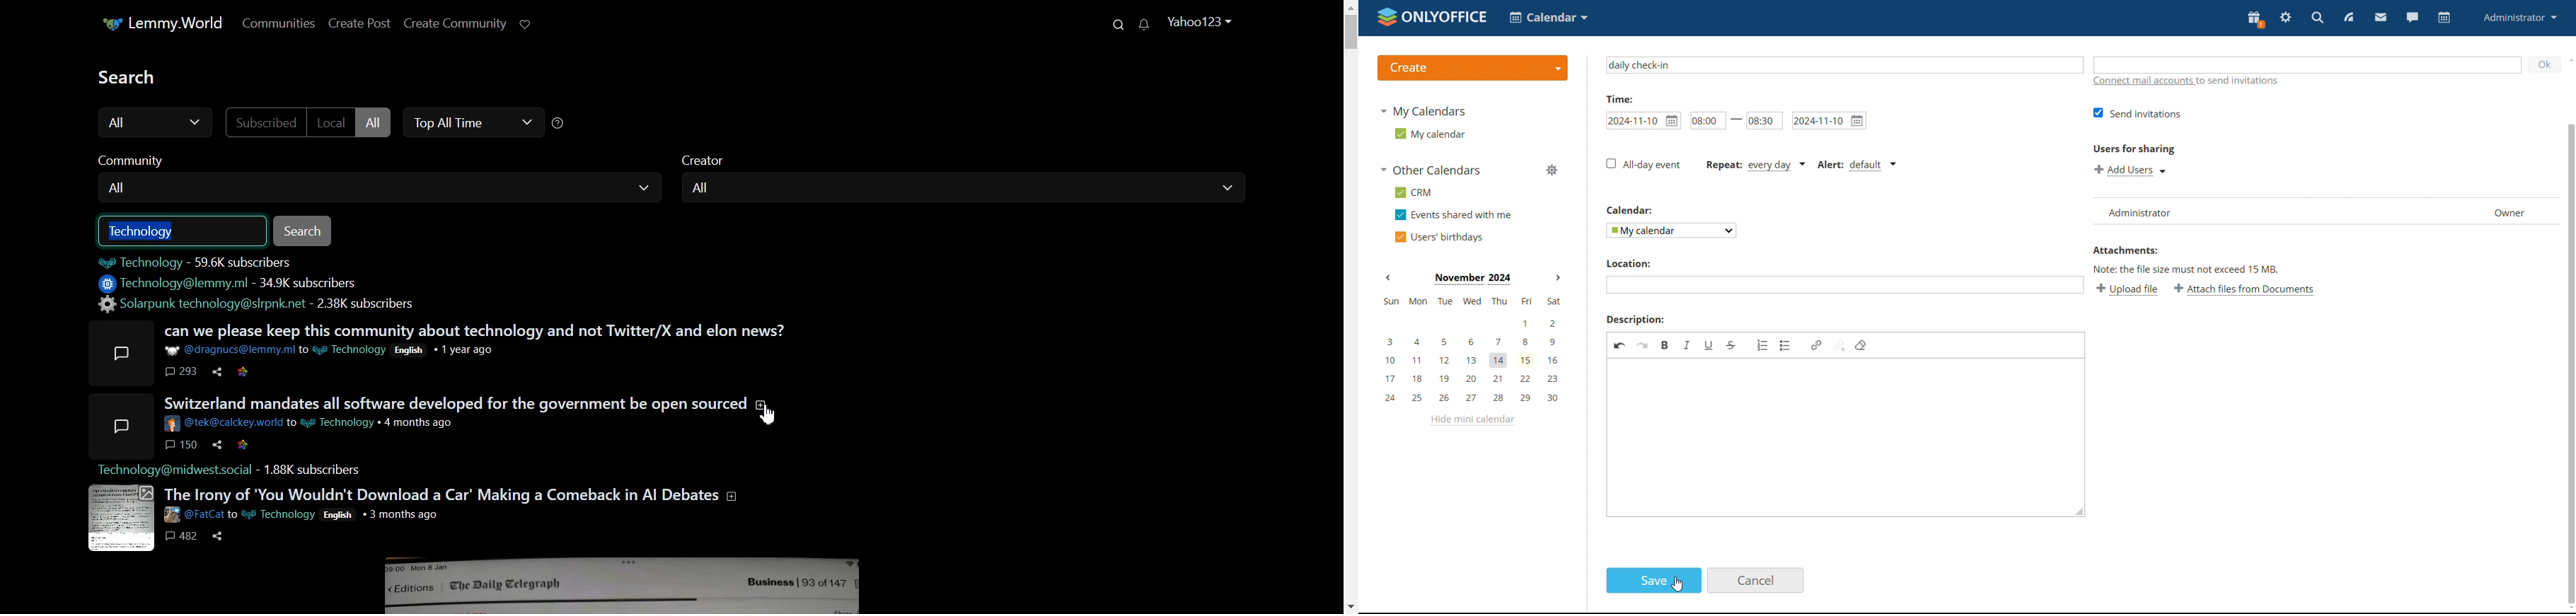 The height and width of the screenshot is (616, 2576). Describe the element at coordinates (1643, 348) in the screenshot. I see `redo` at that location.